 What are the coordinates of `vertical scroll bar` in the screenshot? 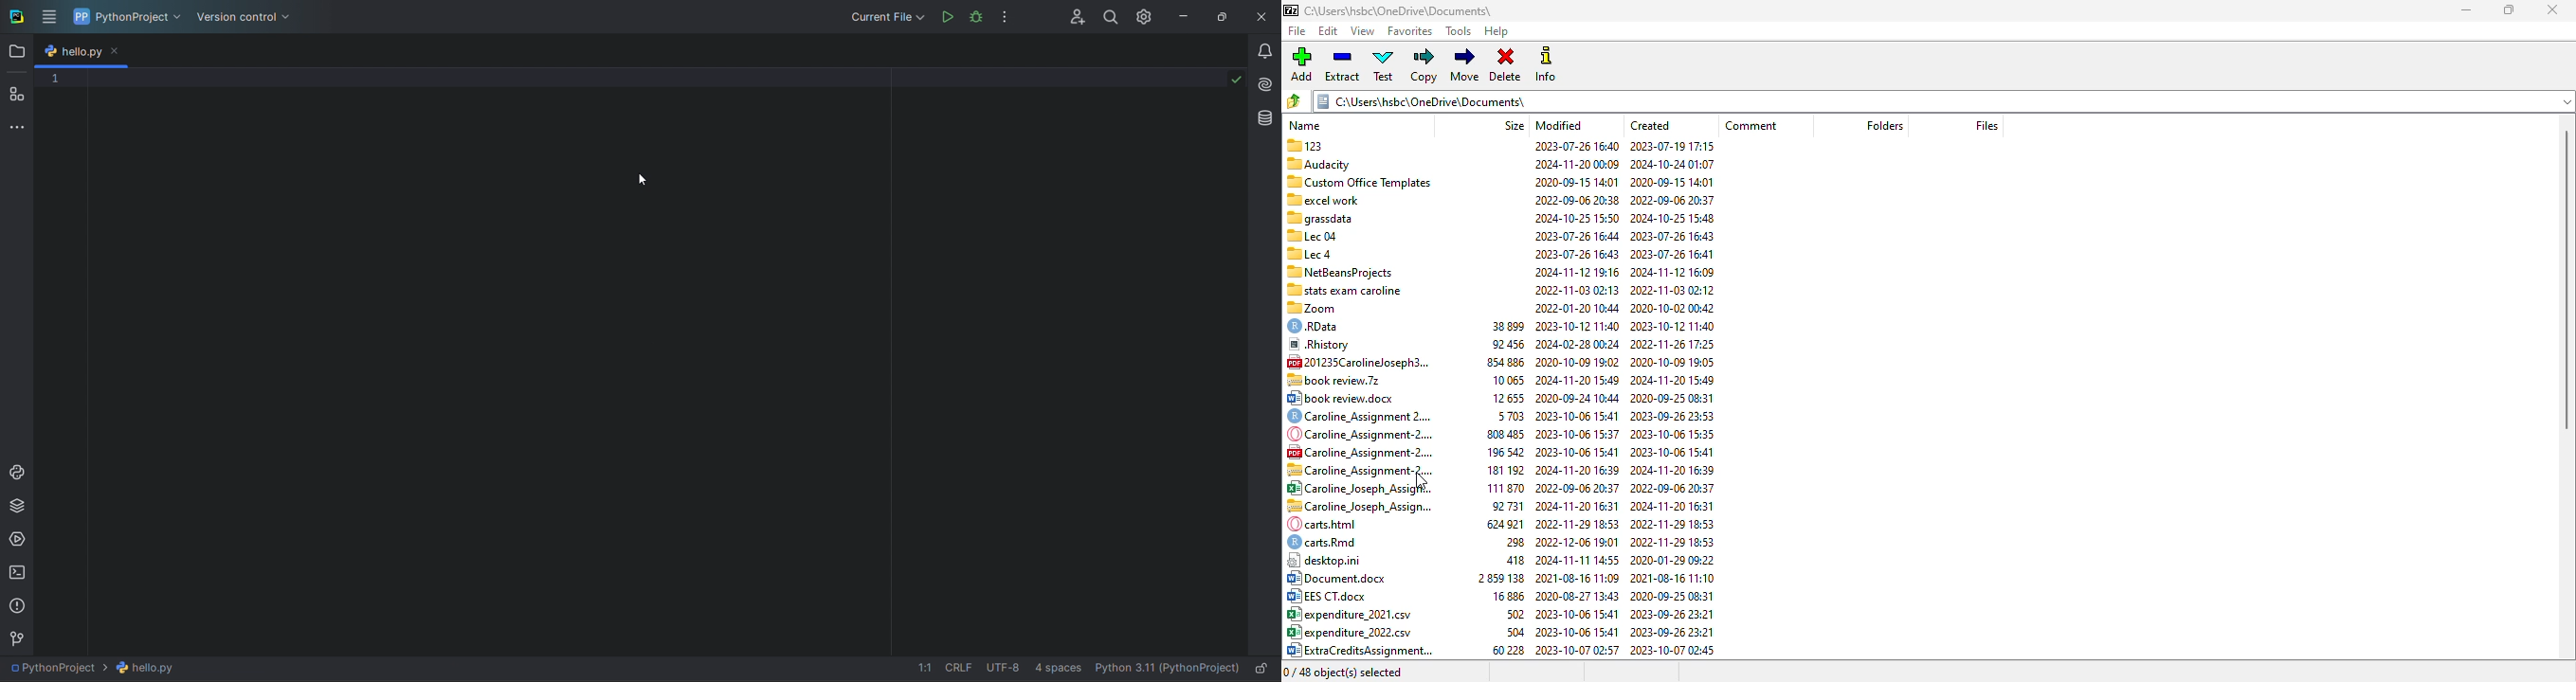 It's located at (2567, 278).